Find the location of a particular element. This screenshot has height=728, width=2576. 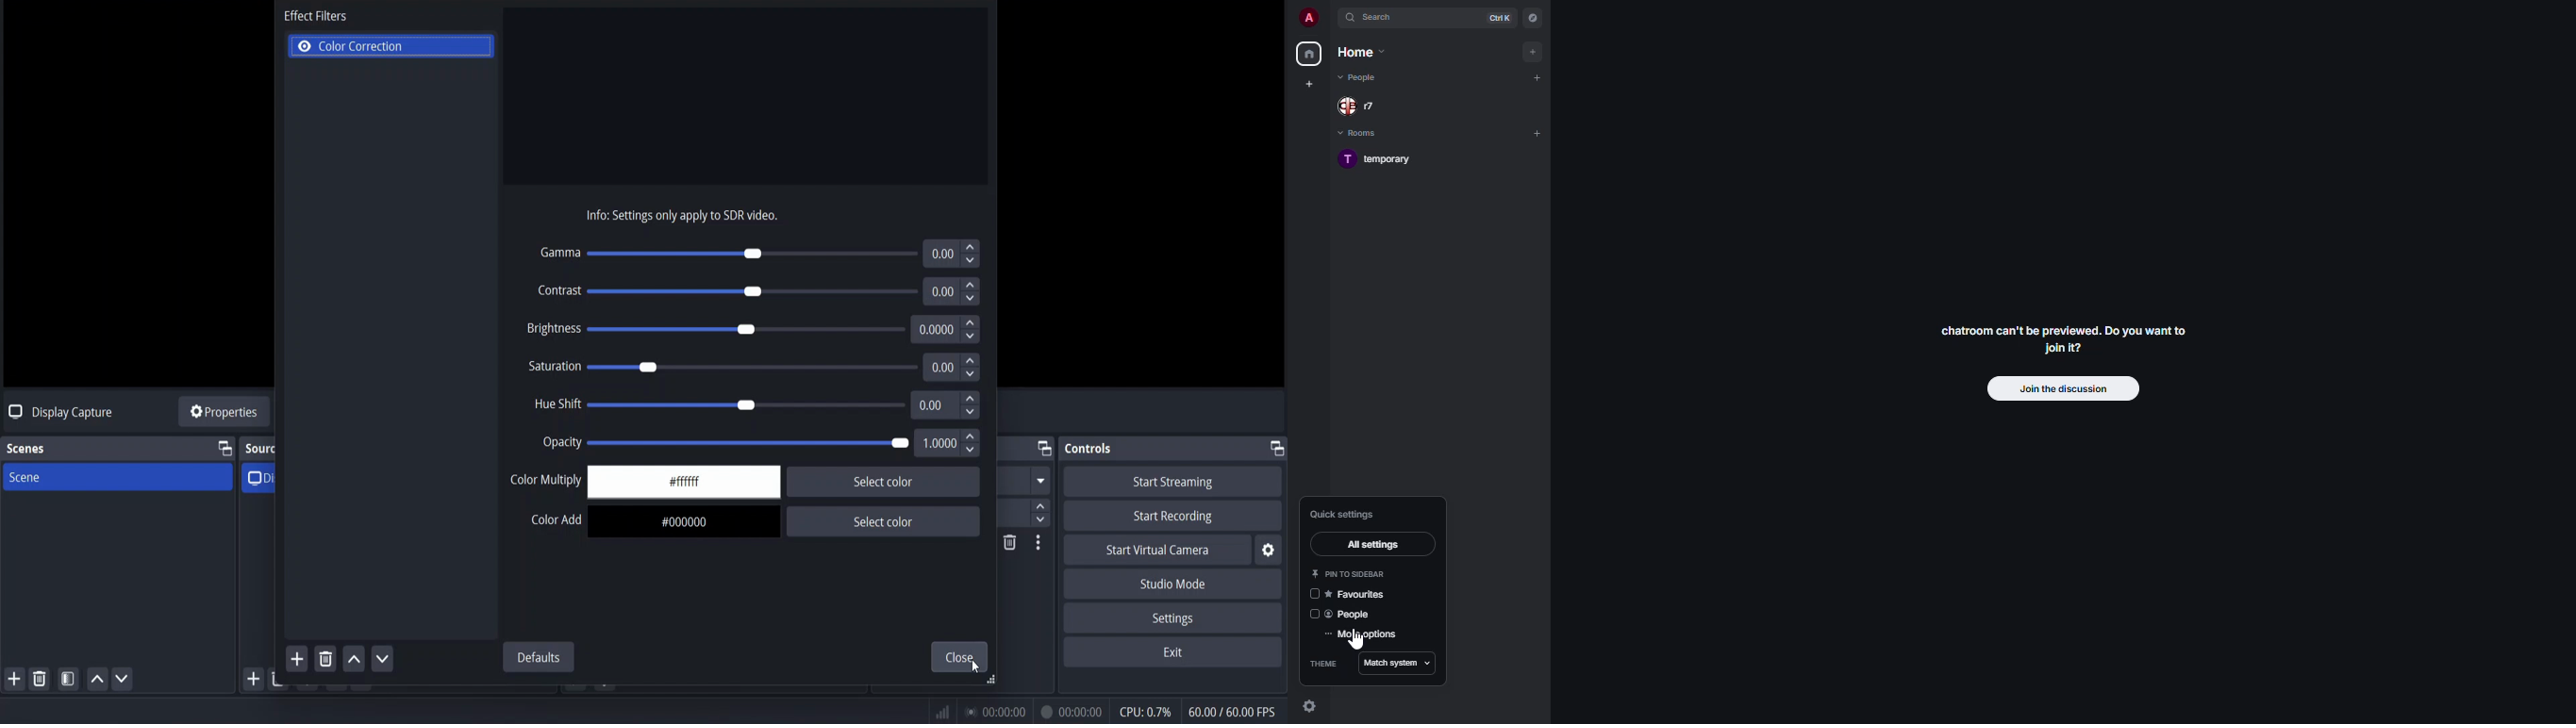

move down is located at coordinates (385, 658).